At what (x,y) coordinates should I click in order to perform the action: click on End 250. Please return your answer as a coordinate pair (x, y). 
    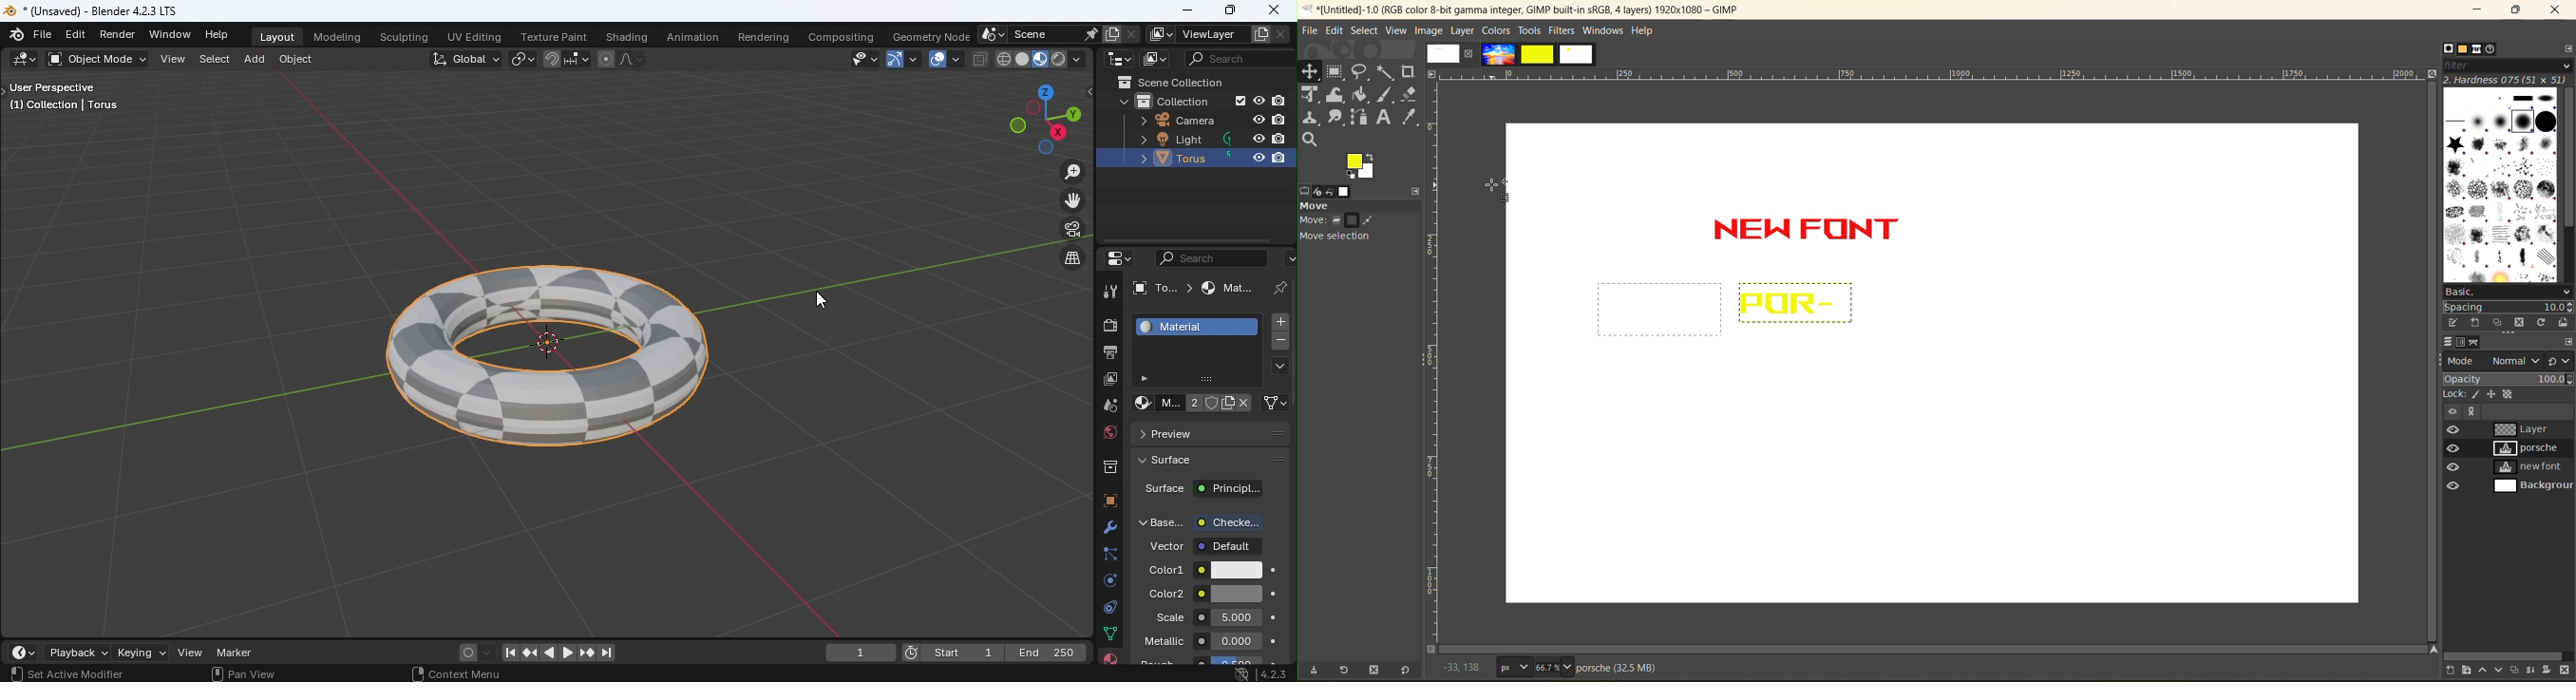
    Looking at the image, I should click on (1044, 654).